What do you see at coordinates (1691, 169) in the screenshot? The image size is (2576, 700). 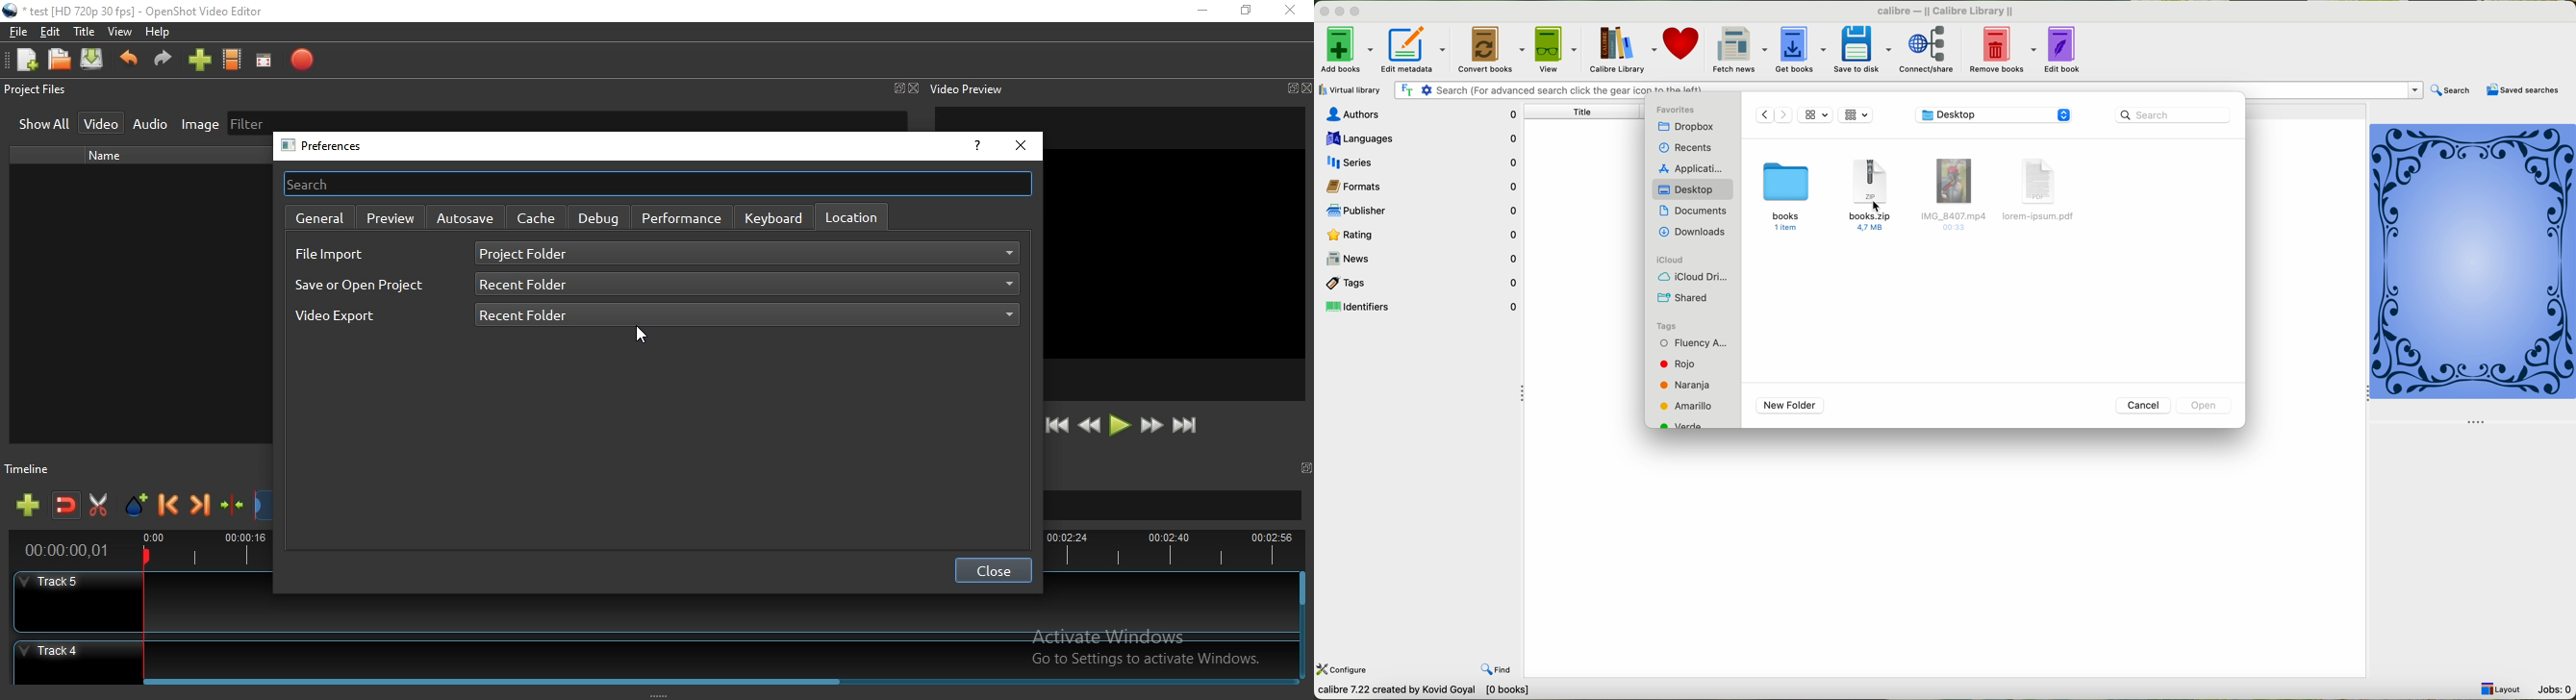 I see `applications` at bounding box center [1691, 169].